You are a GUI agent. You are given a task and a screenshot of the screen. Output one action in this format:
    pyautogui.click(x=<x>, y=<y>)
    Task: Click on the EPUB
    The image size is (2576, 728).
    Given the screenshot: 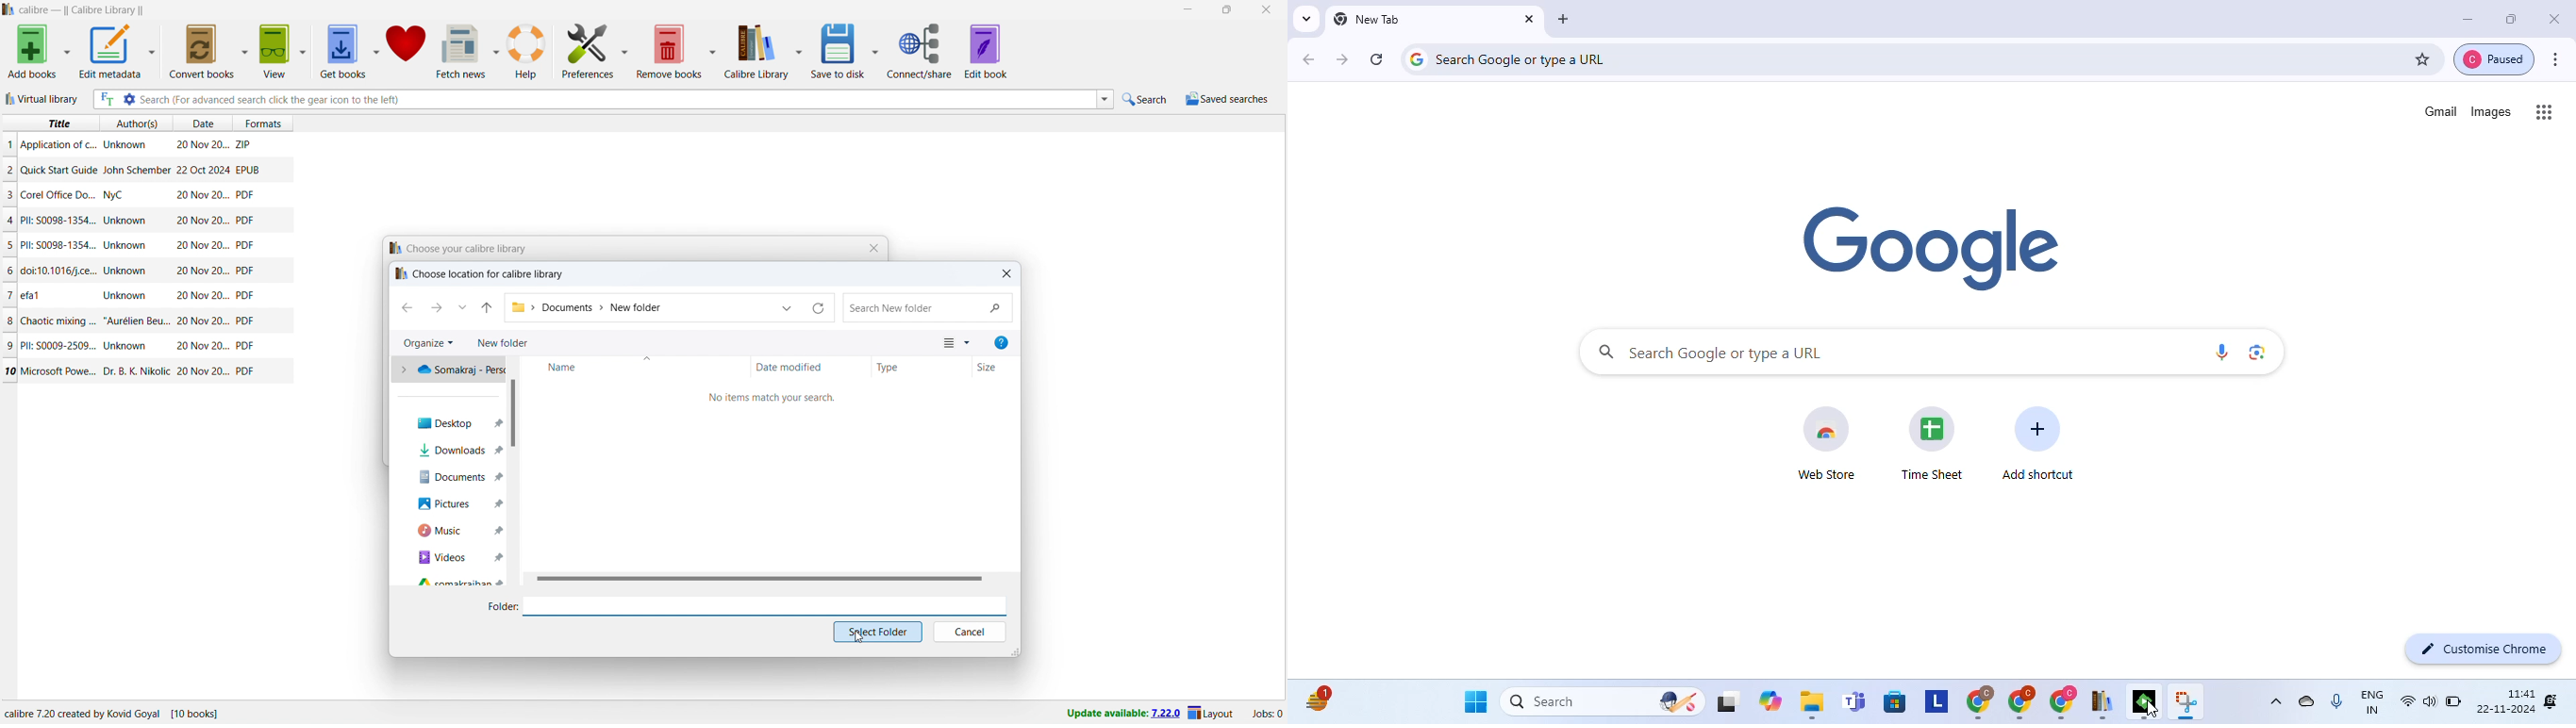 What is the action you would take?
    pyautogui.click(x=248, y=169)
    